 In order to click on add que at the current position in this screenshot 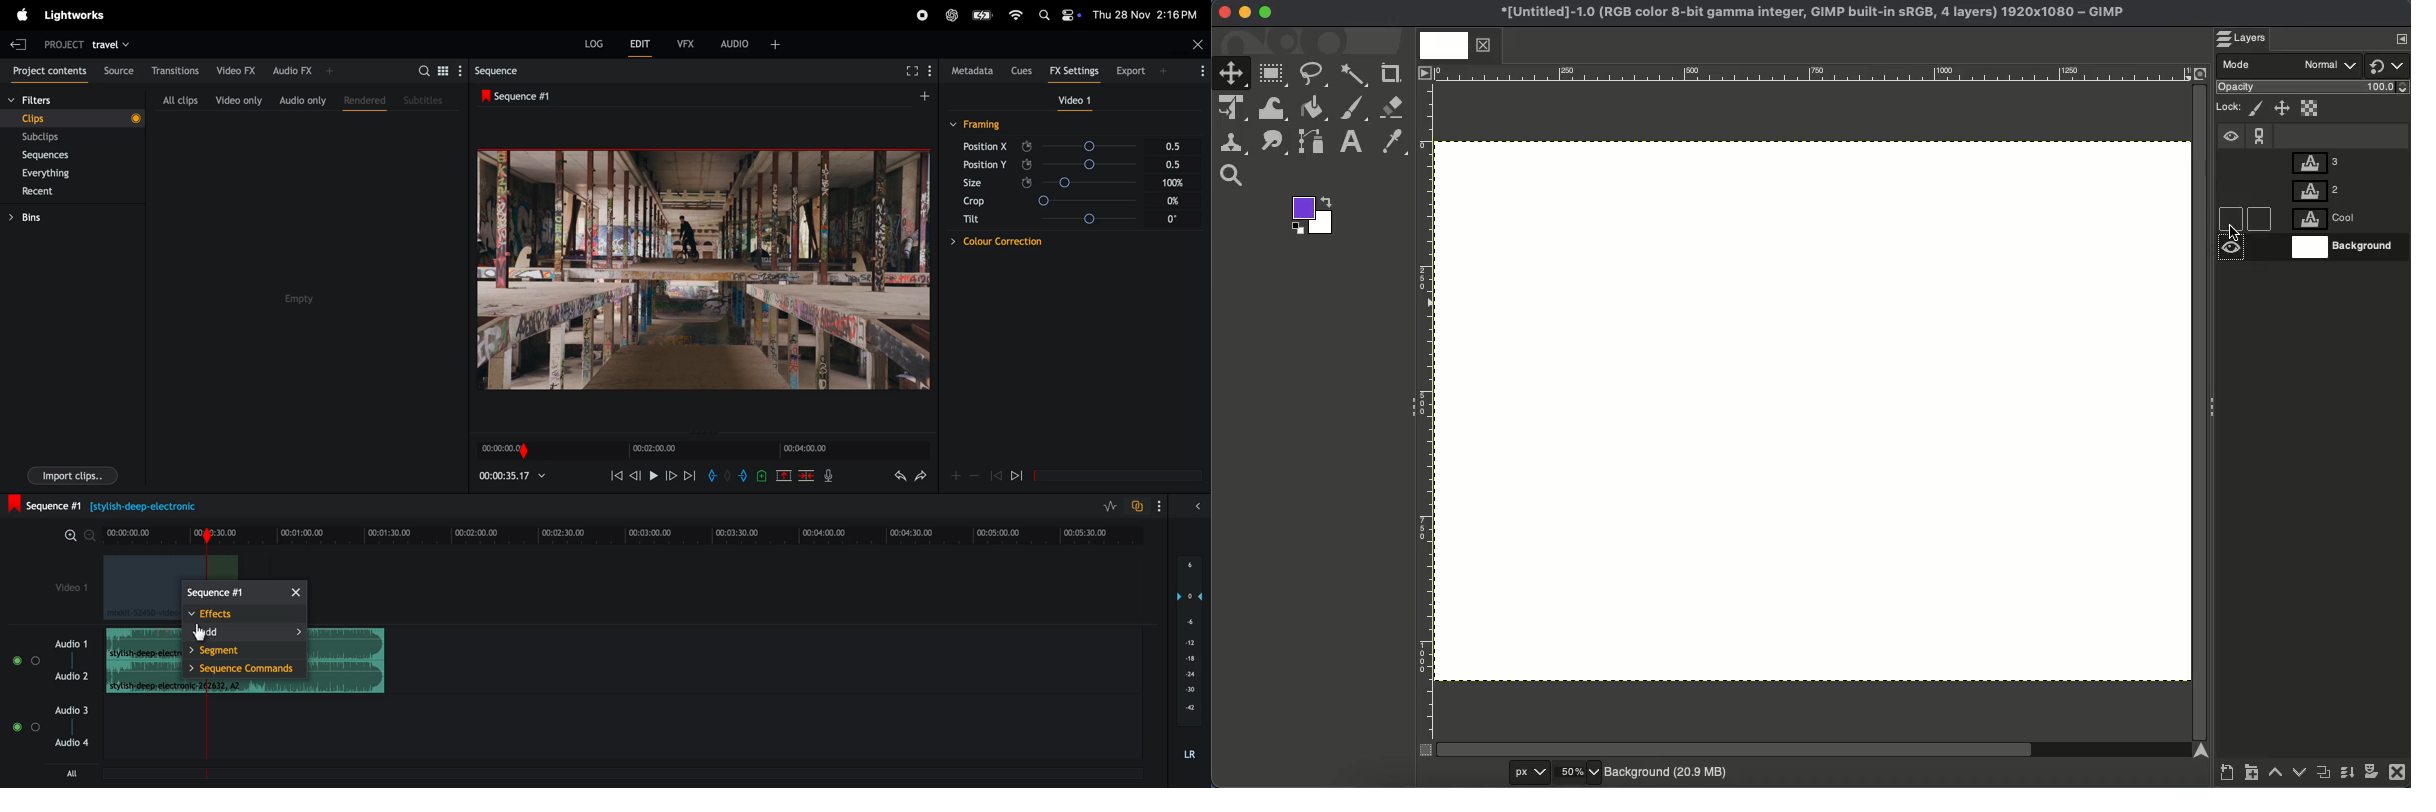, I will do `click(763, 476)`.